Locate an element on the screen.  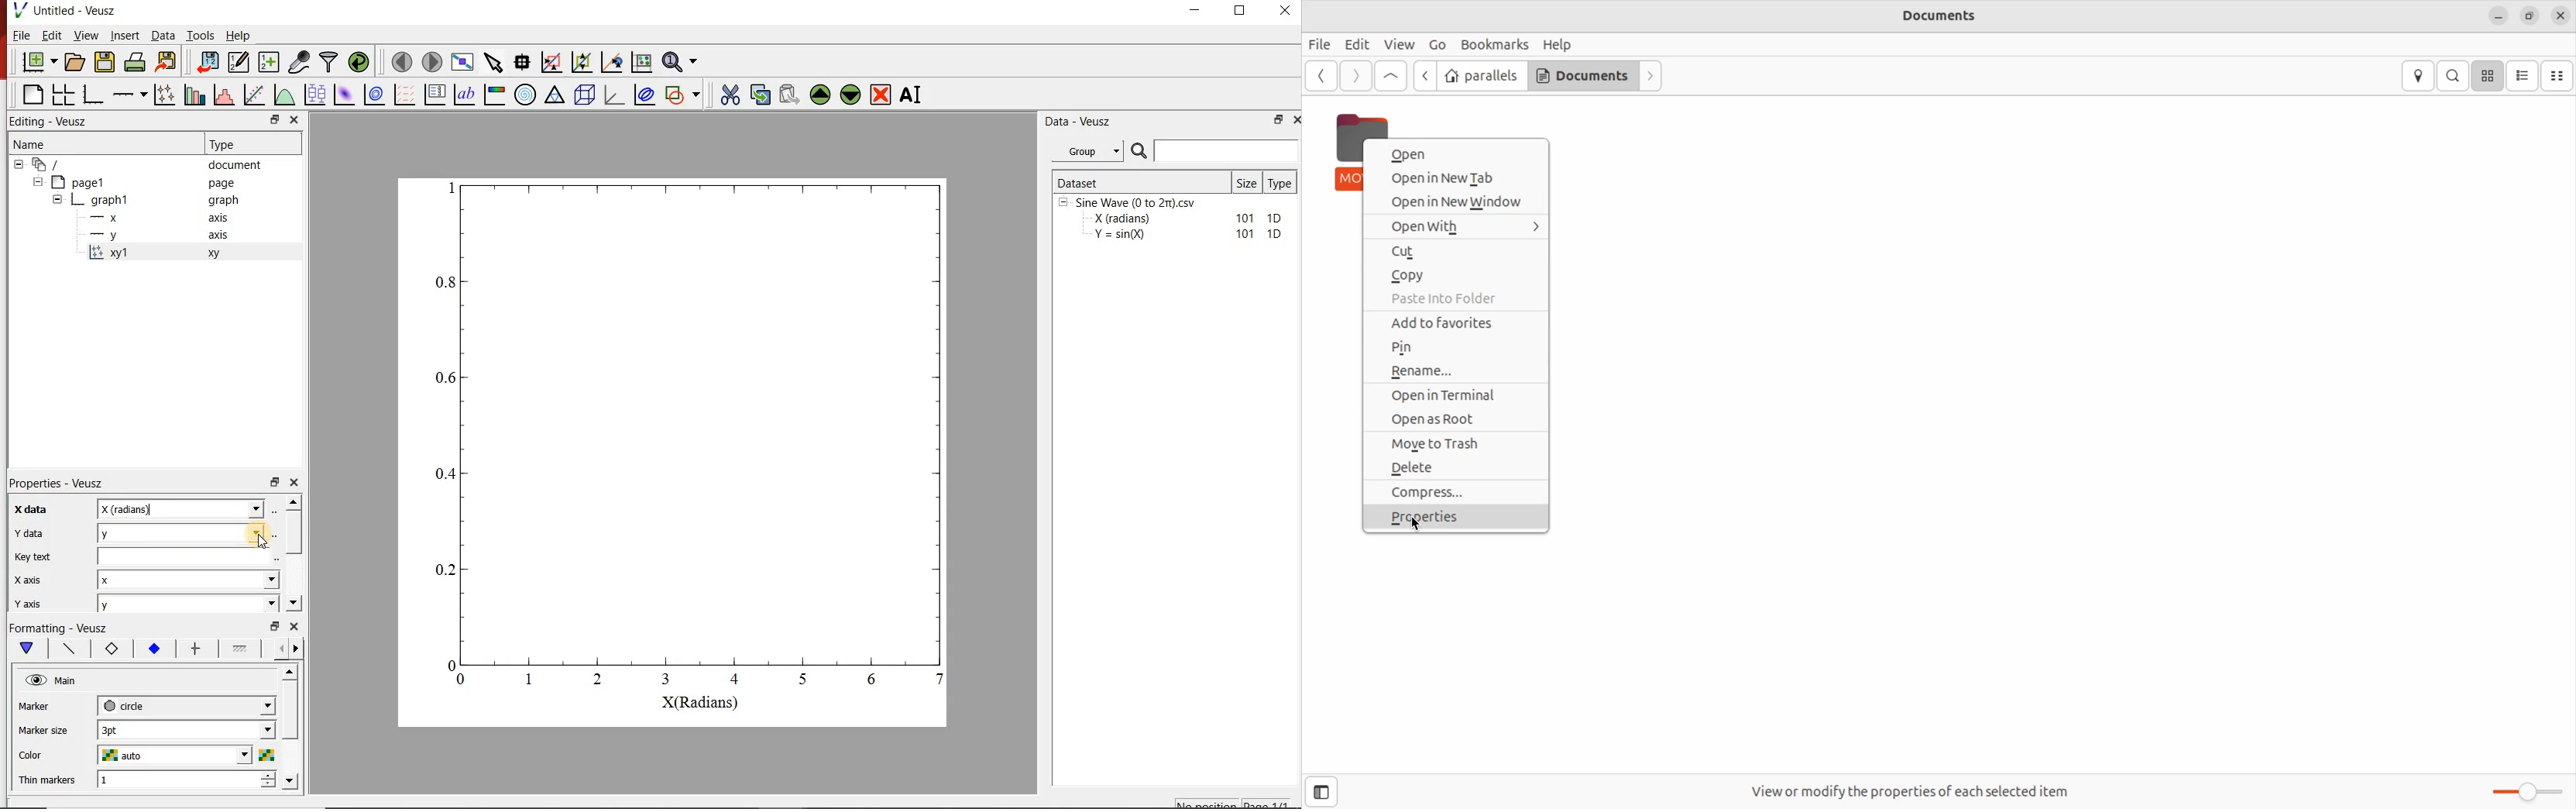
options is located at coordinates (239, 651).